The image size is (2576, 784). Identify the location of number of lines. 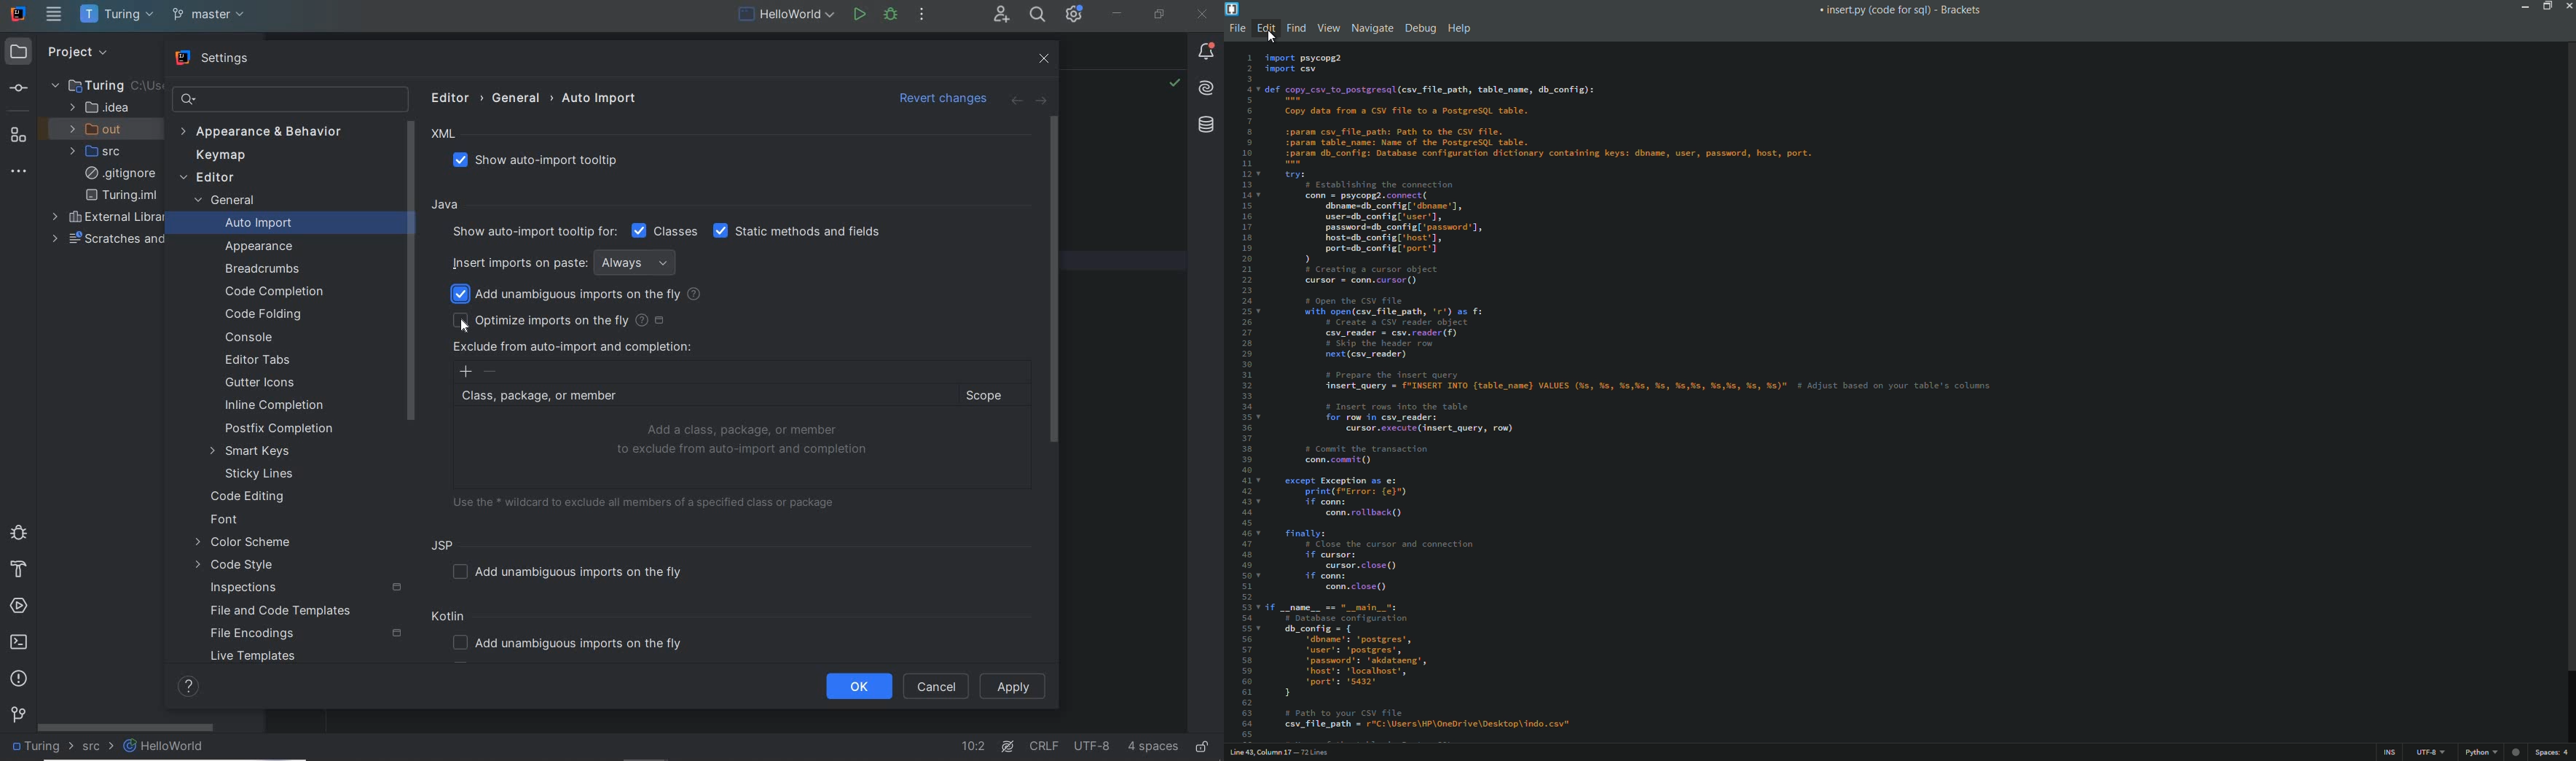
(1315, 753).